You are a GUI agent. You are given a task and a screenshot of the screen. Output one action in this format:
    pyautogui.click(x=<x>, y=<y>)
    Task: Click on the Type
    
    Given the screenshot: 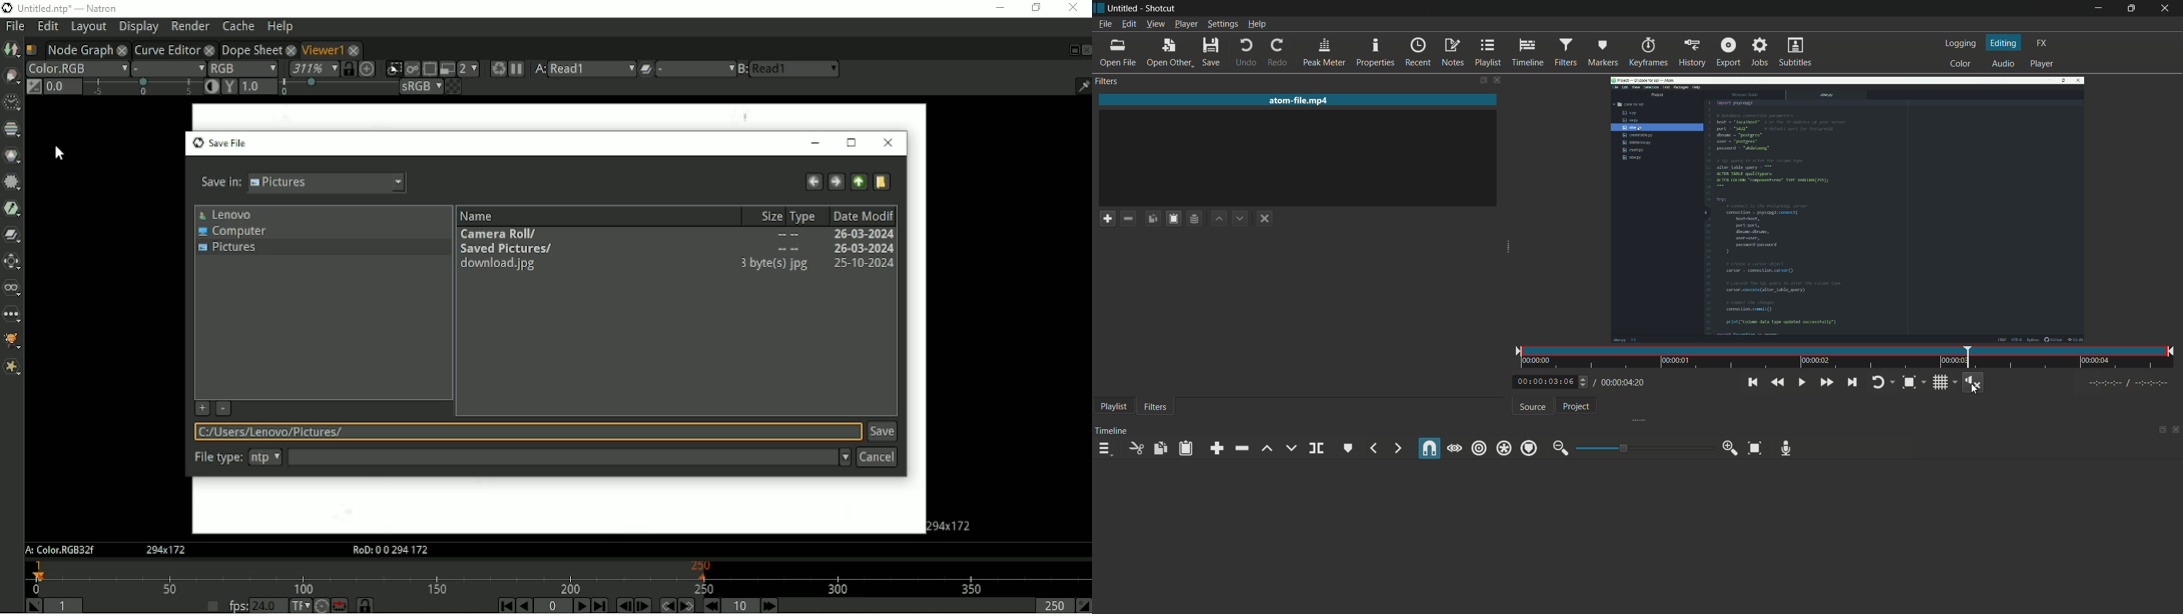 What is the action you would take?
    pyautogui.click(x=804, y=214)
    